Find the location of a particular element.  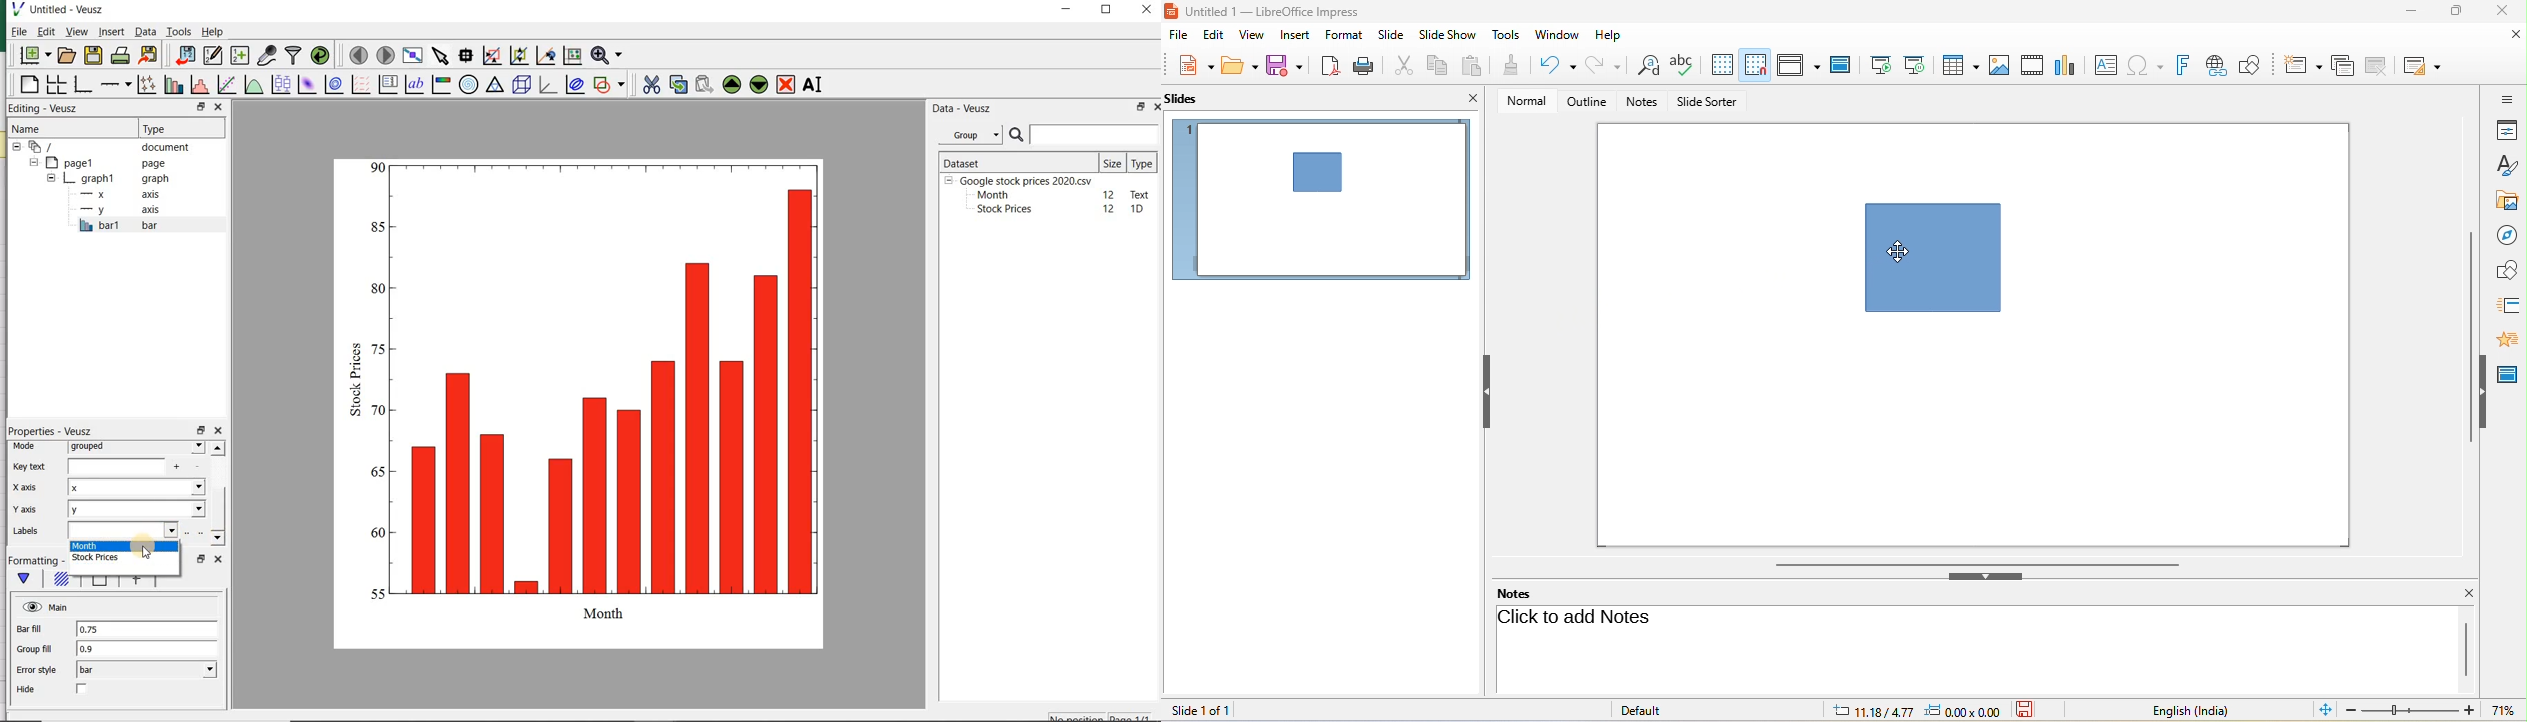

maximize is located at coordinates (2456, 12).